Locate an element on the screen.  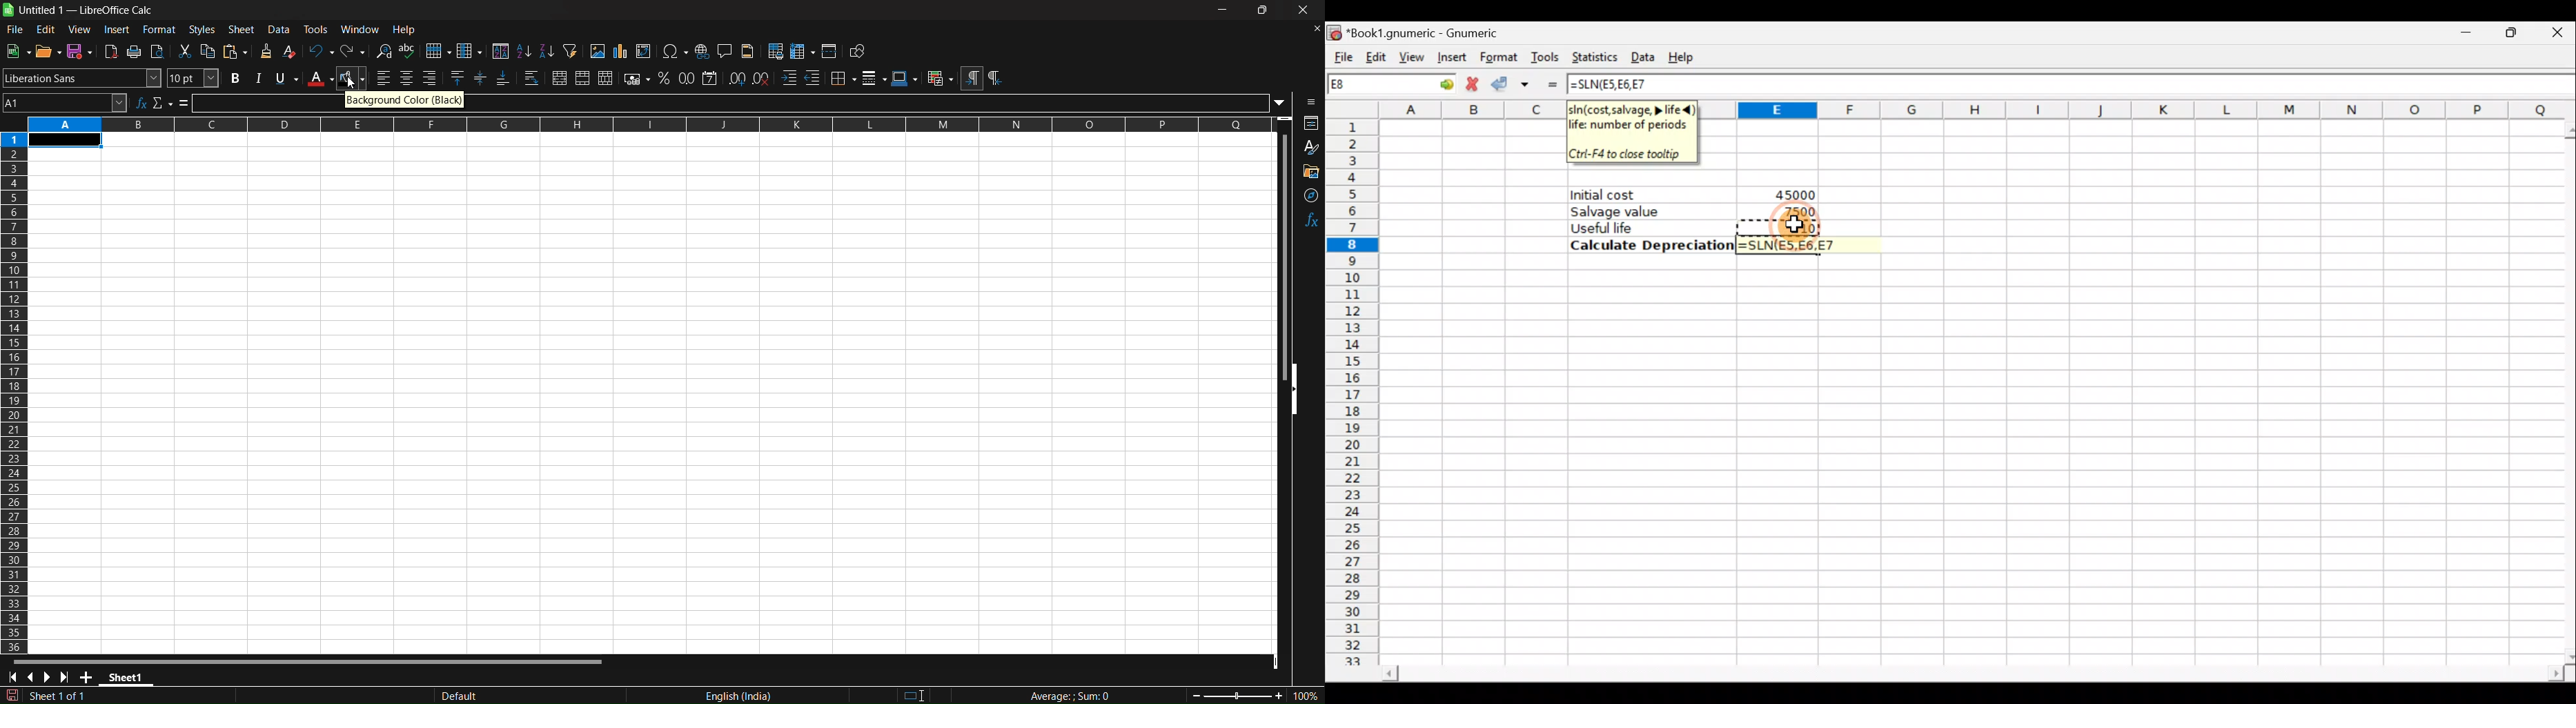
cut is located at coordinates (184, 52).